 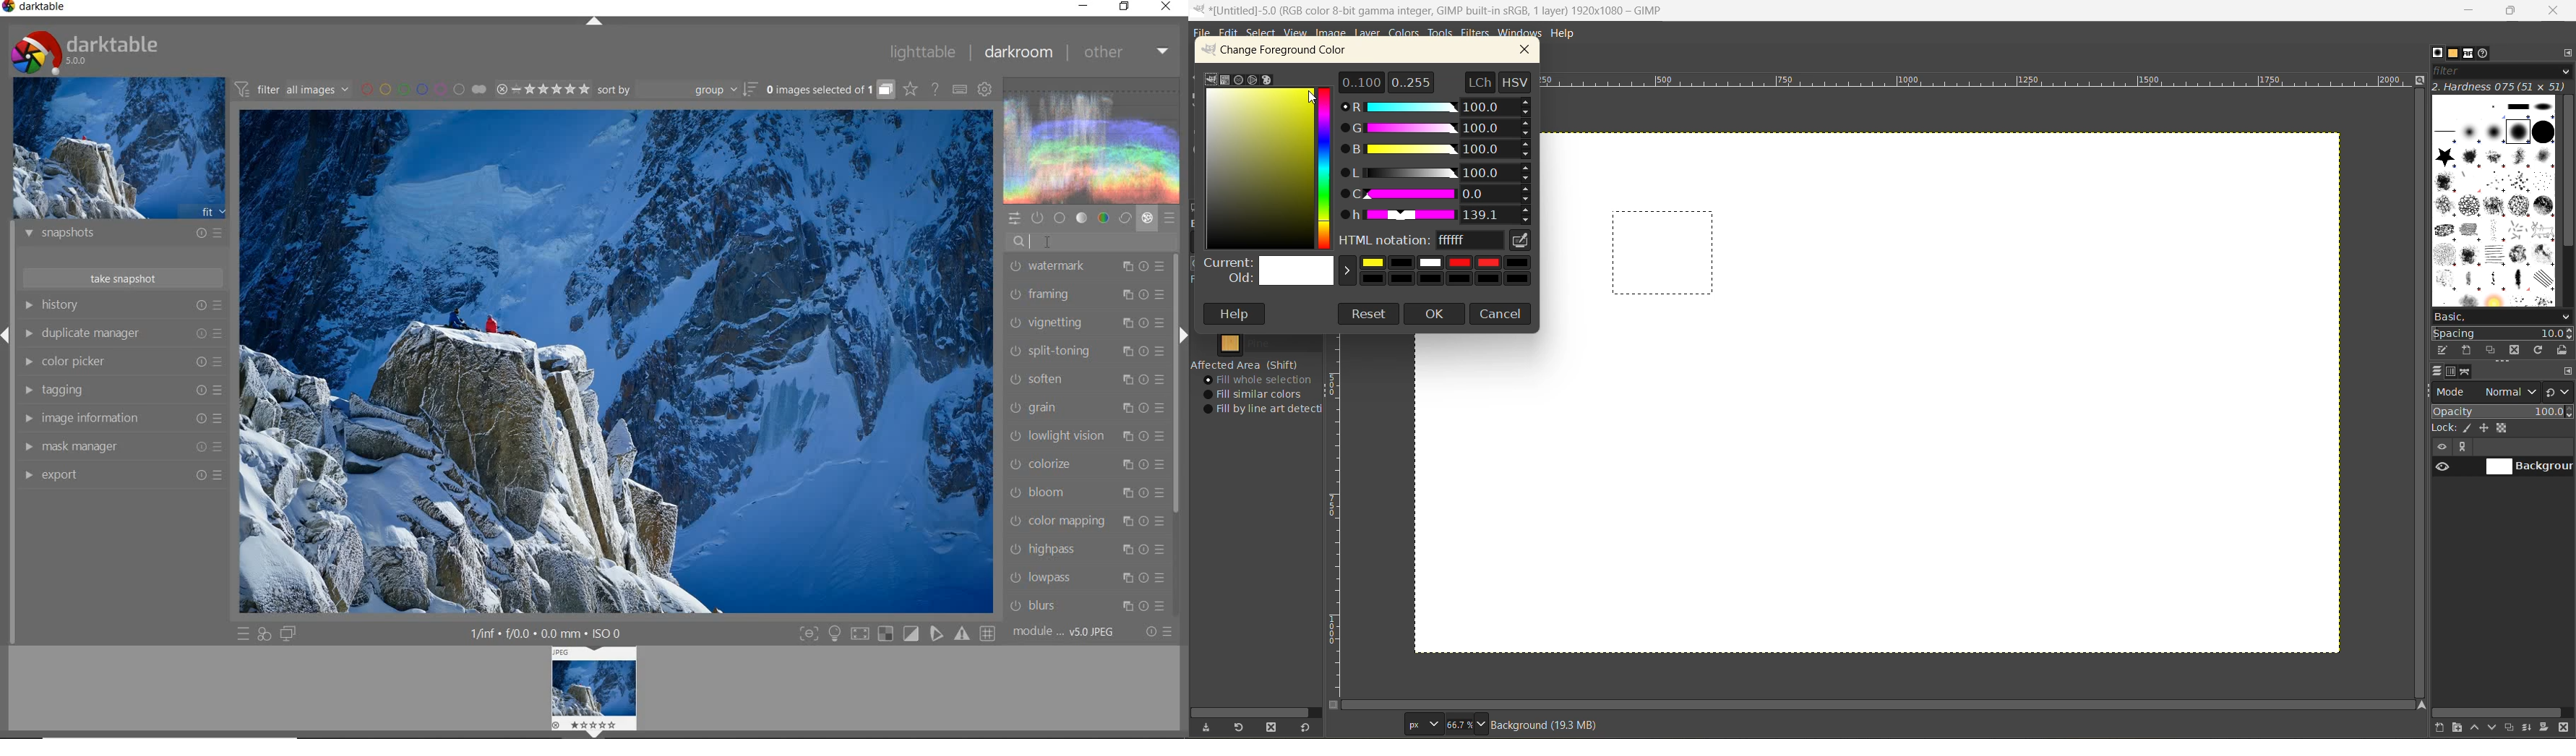 What do you see at coordinates (1310, 99) in the screenshot?
I see `cursor` at bounding box center [1310, 99].